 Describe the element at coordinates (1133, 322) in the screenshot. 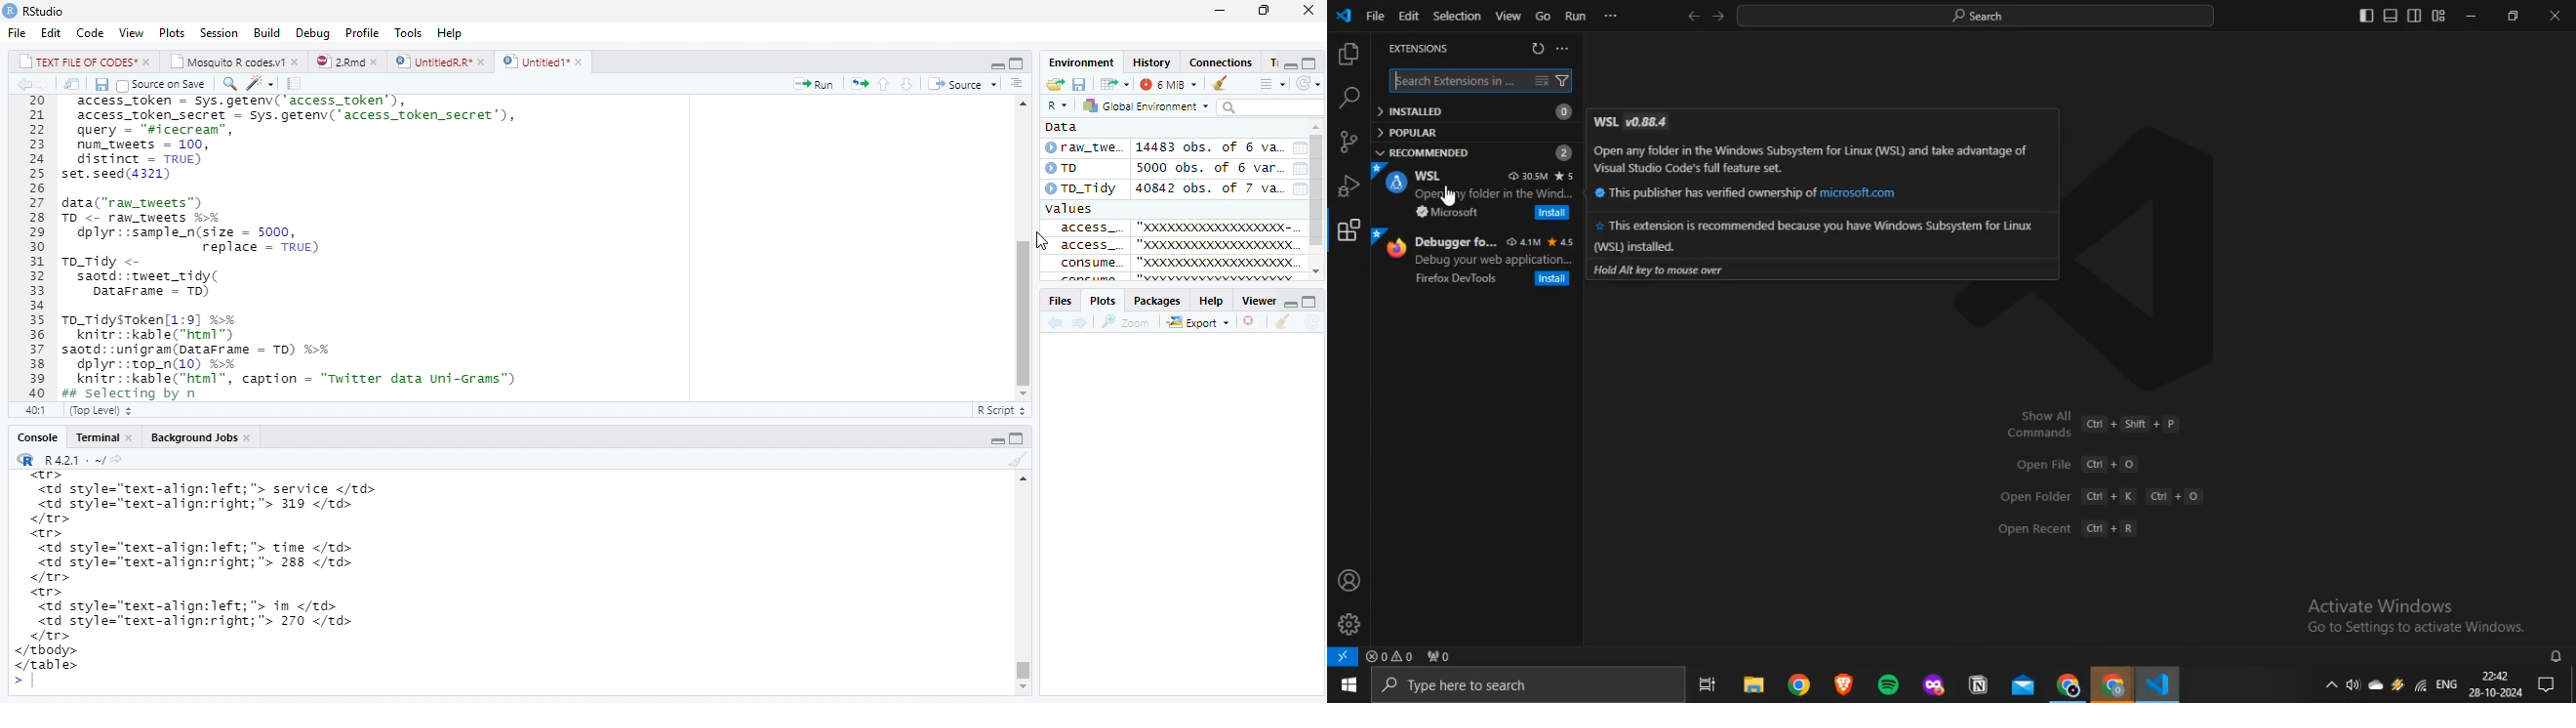

I see `Zoom ` at that location.